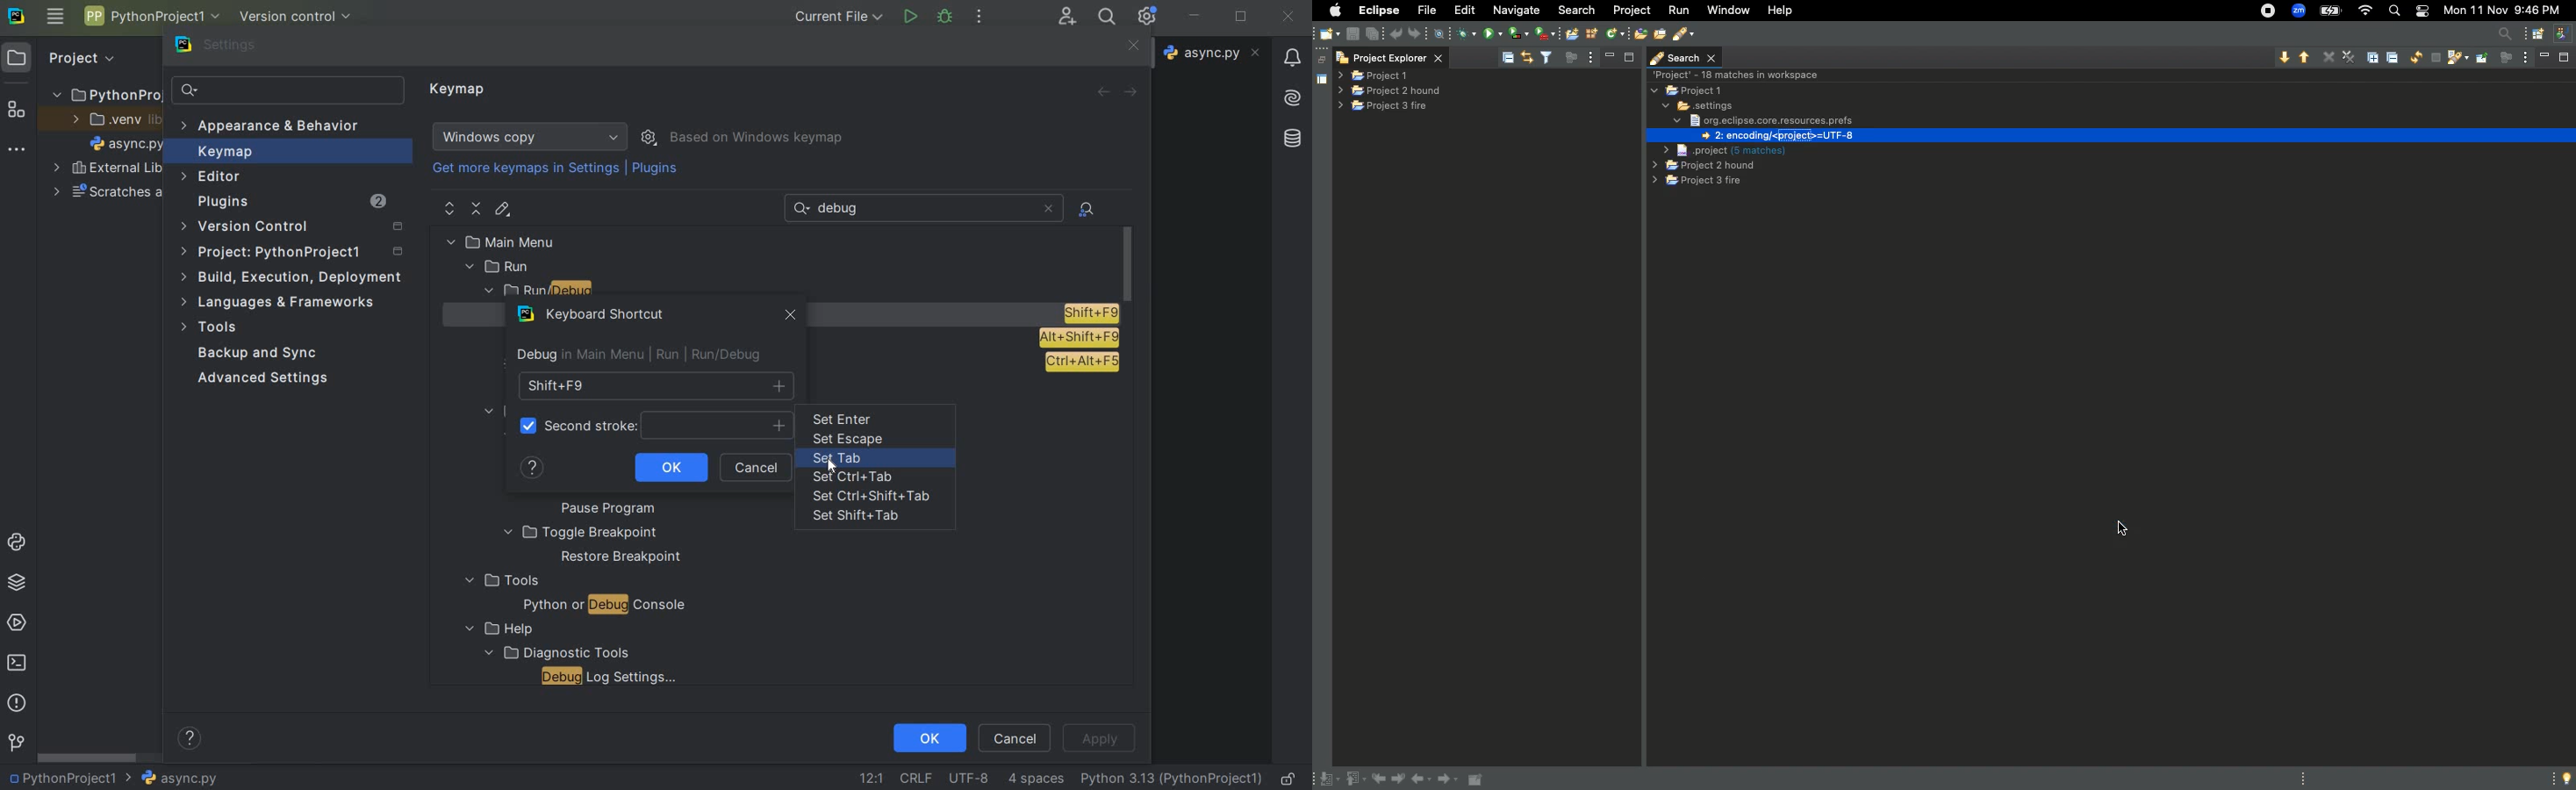  What do you see at coordinates (623, 558) in the screenshot?
I see `restore breakpoint` at bounding box center [623, 558].